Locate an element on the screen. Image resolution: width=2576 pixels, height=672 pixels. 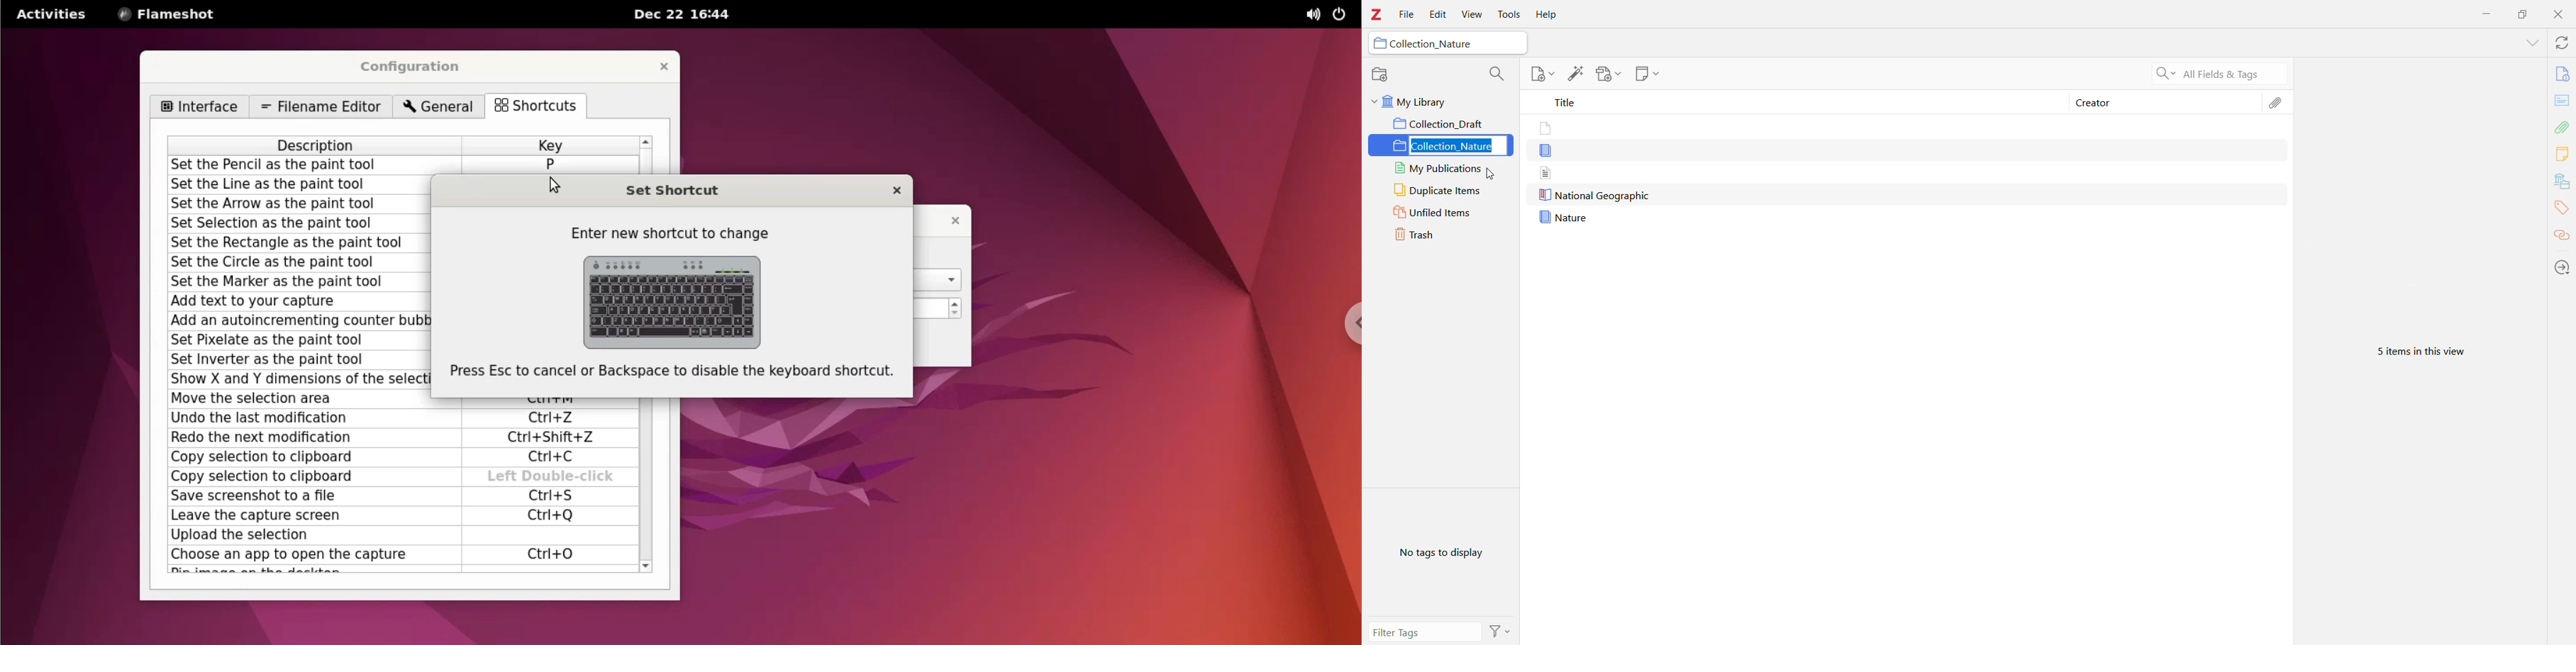
Collection_Nature is located at coordinates (1449, 42).